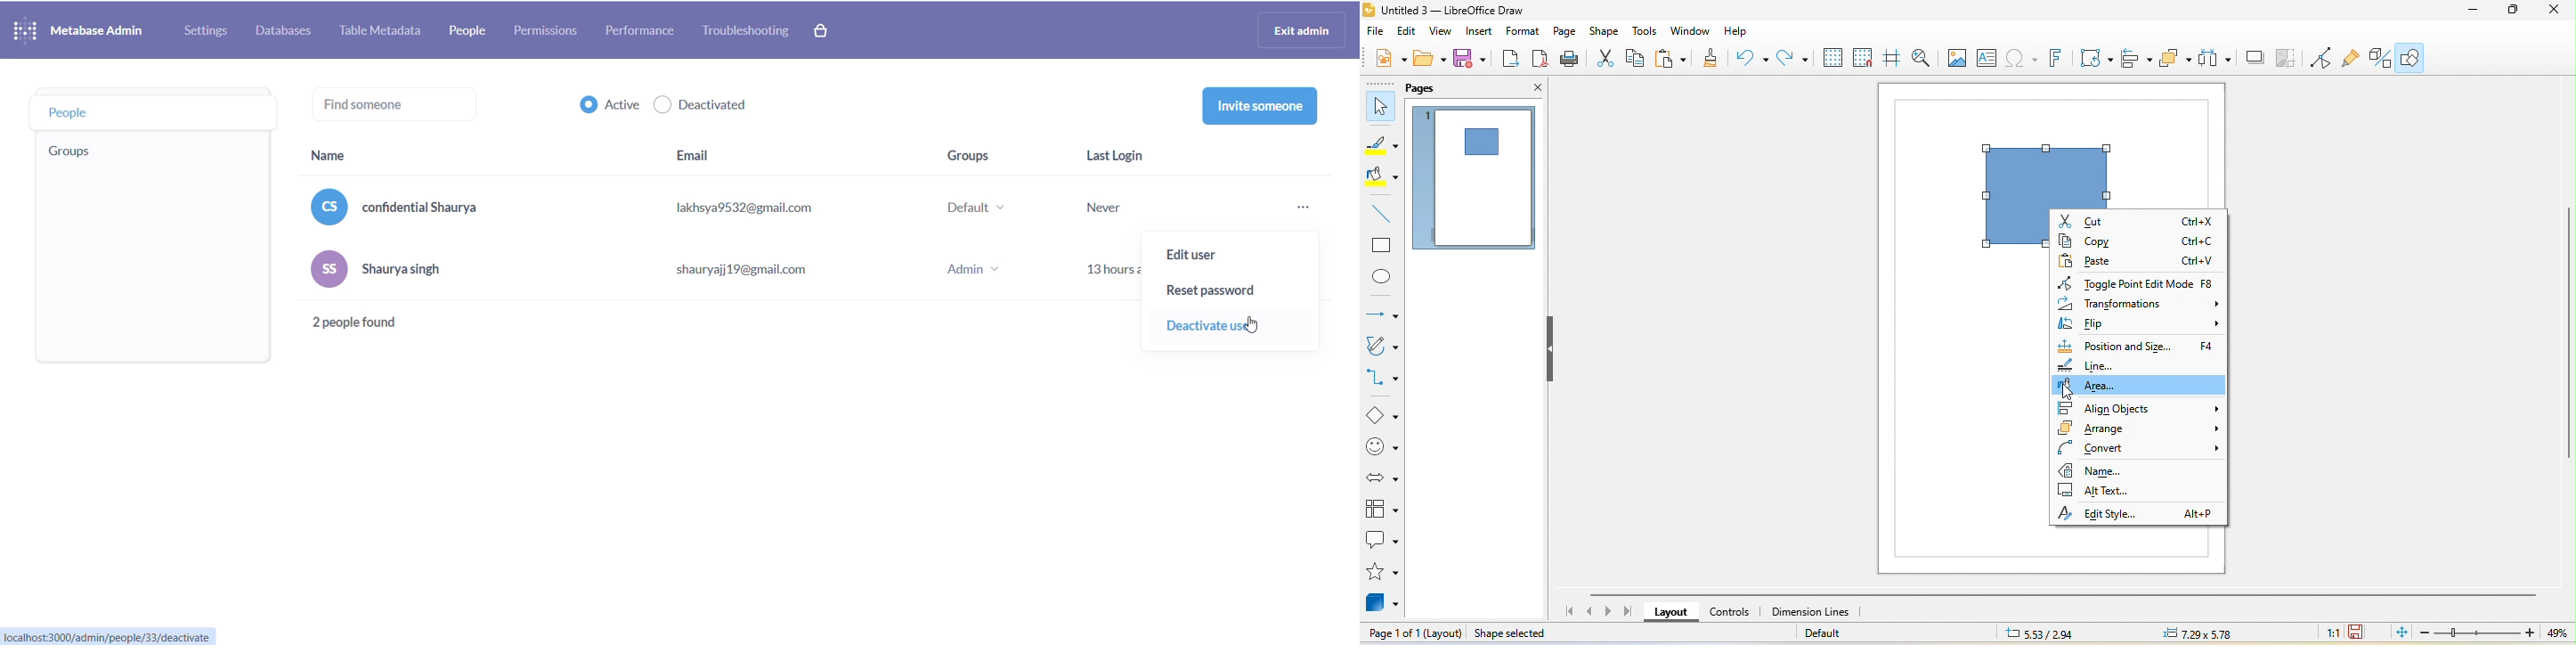 Image resolution: width=2576 pixels, height=672 pixels. What do you see at coordinates (1820, 612) in the screenshot?
I see `dimension lines` at bounding box center [1820, 612].